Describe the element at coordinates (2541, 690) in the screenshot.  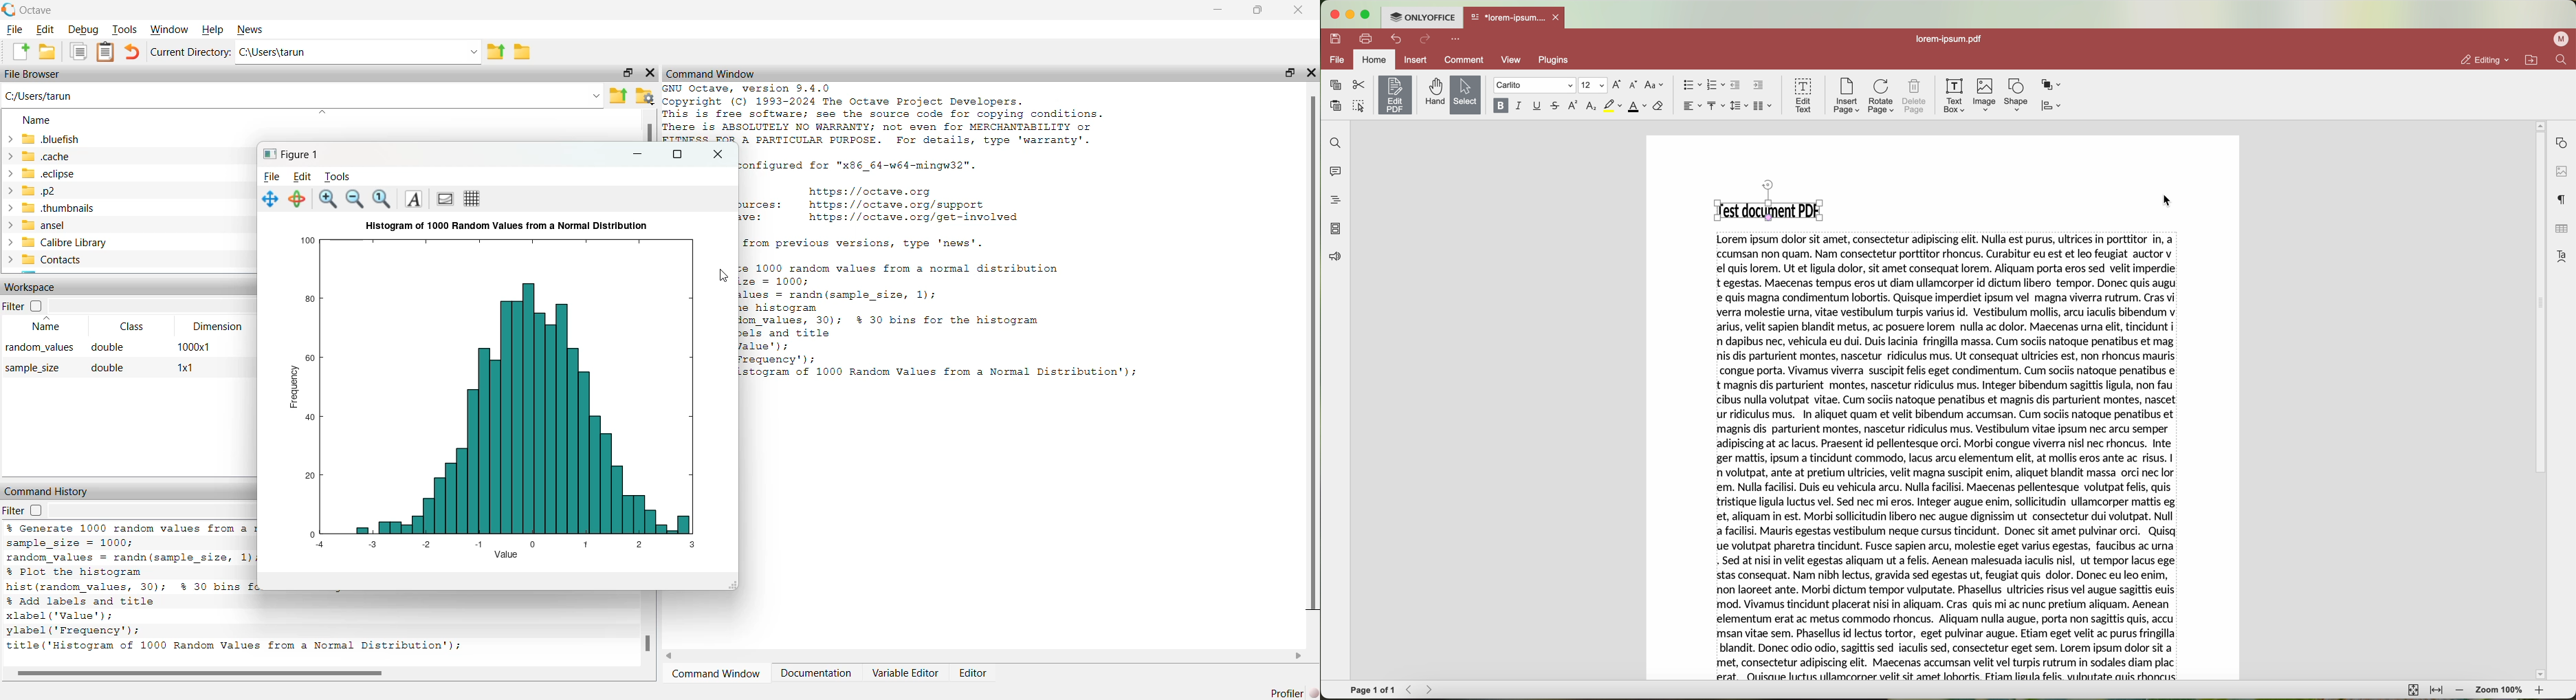
I see `zoom in` at that location.